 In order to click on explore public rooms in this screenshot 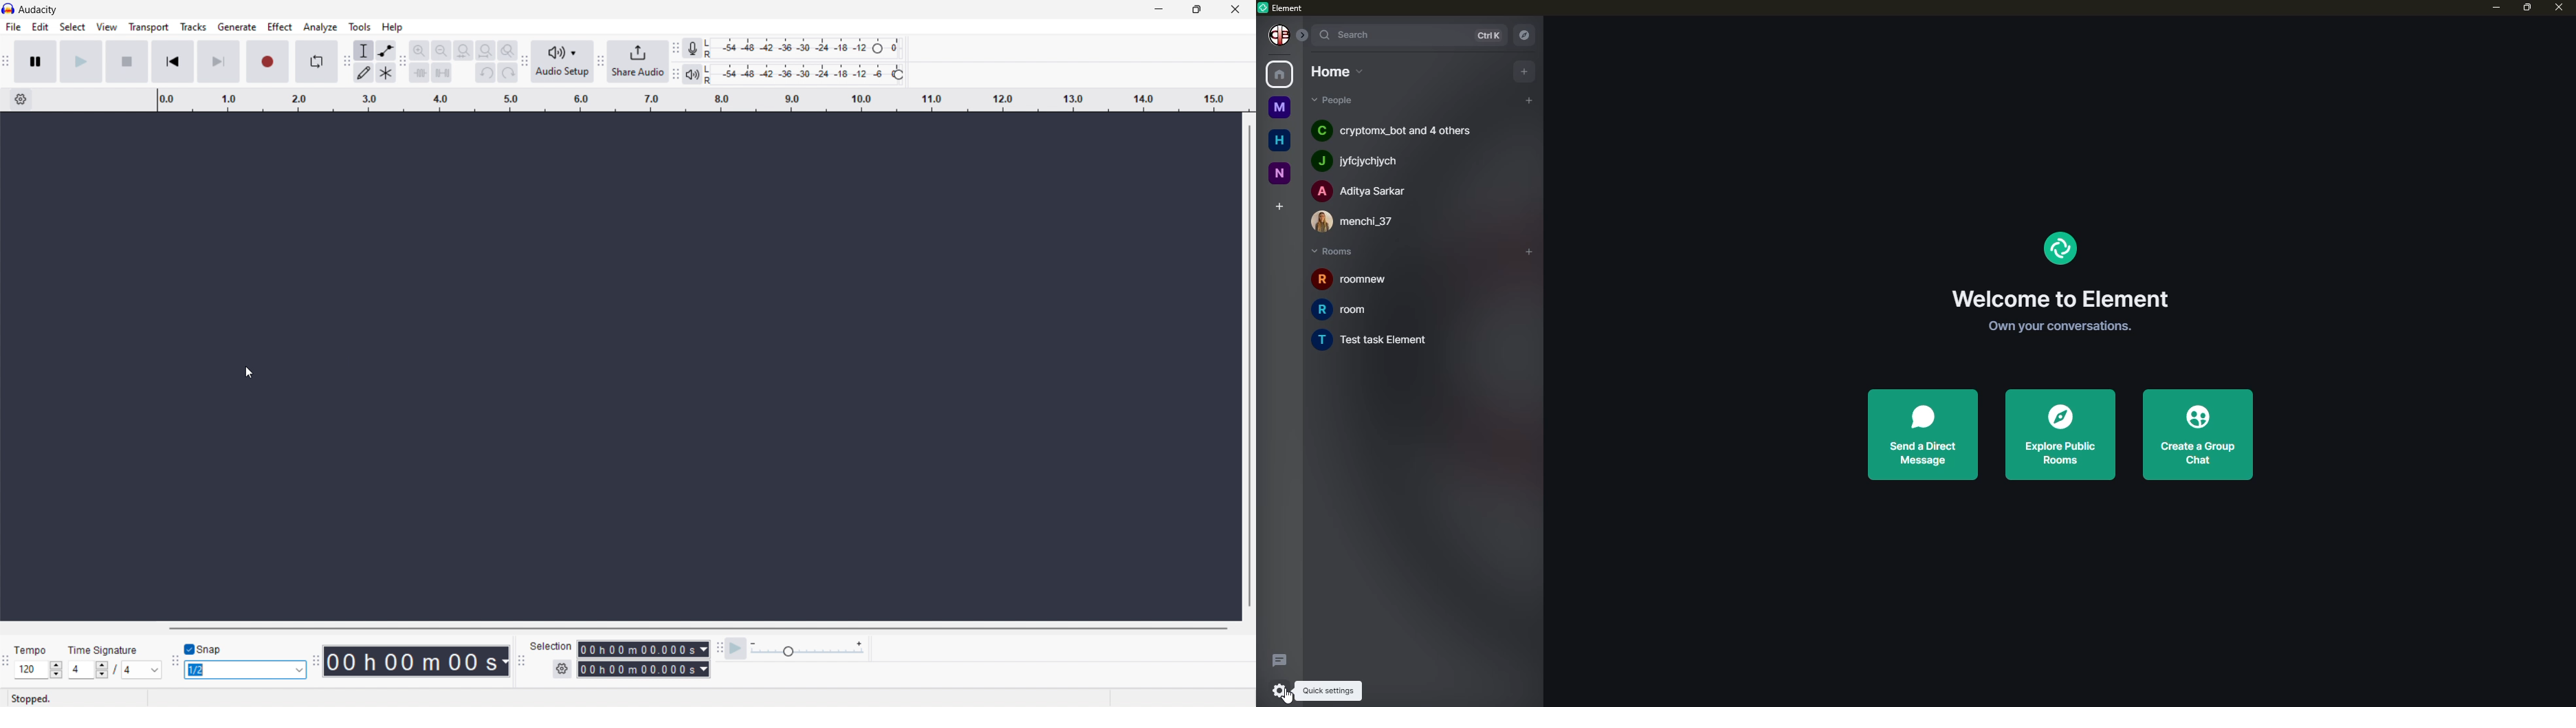, I will do `click(2058, 436)`.